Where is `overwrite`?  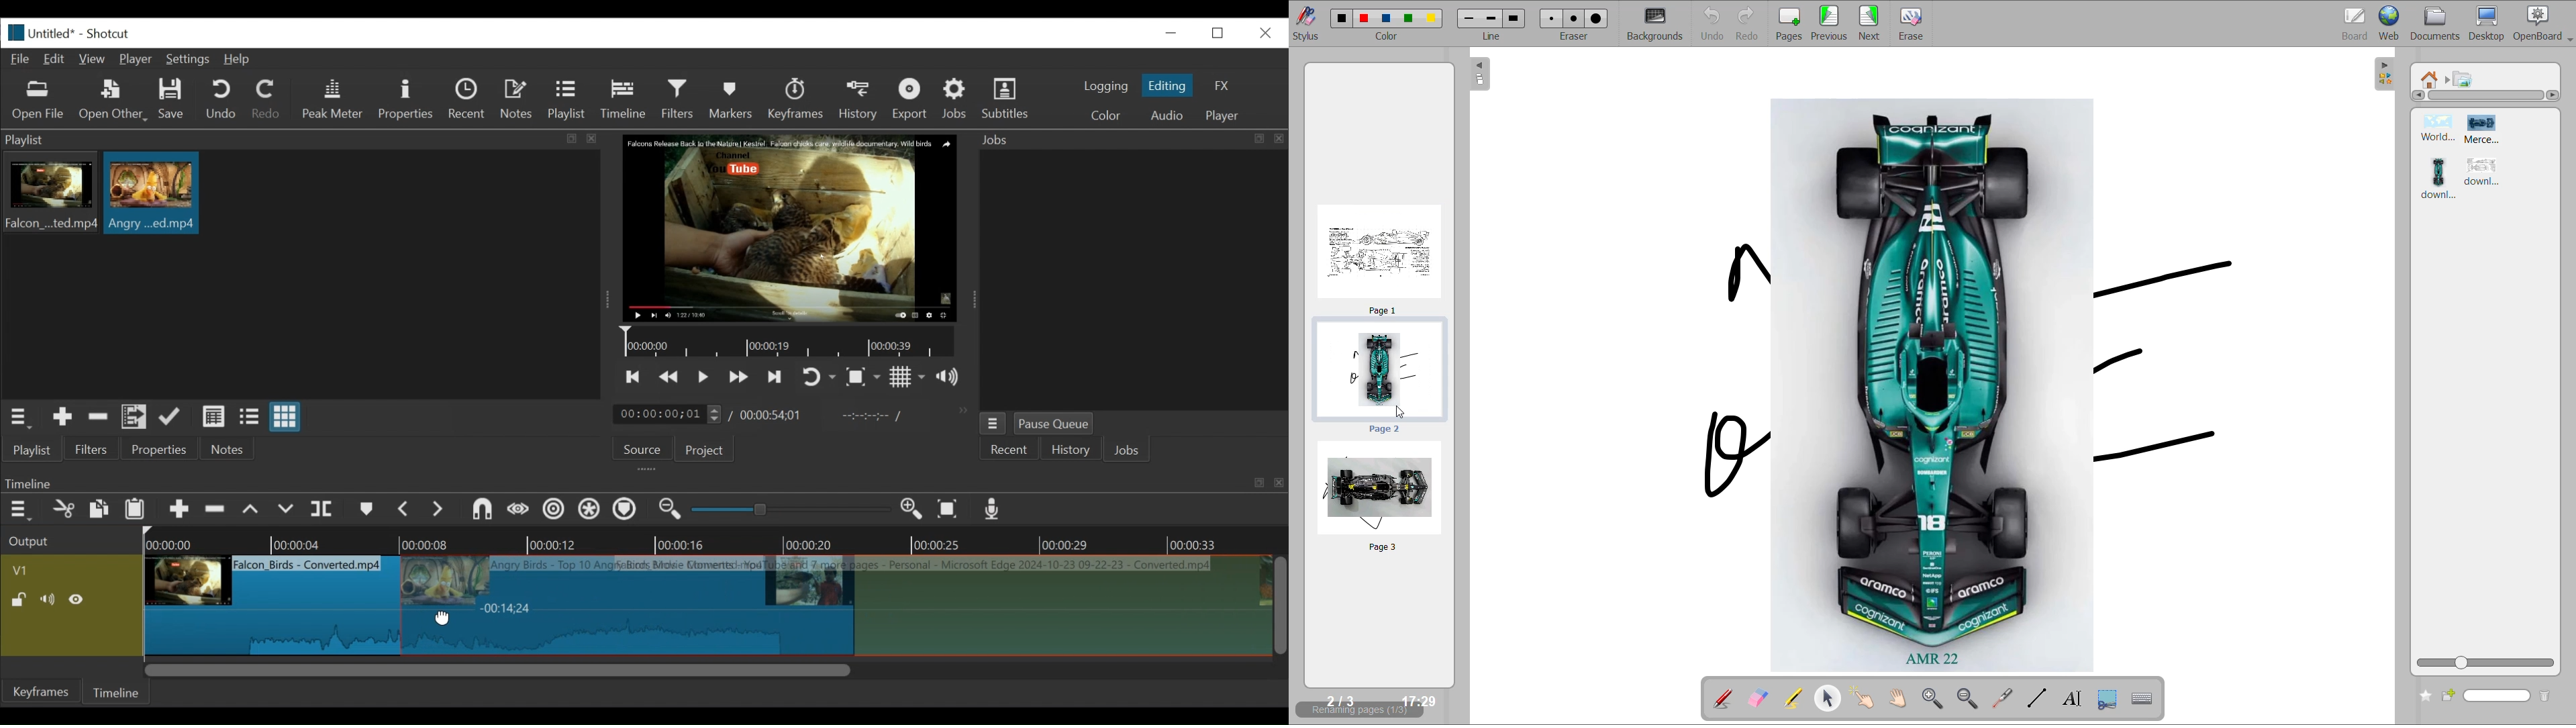
overwrite is located at coordinates (288, 510).